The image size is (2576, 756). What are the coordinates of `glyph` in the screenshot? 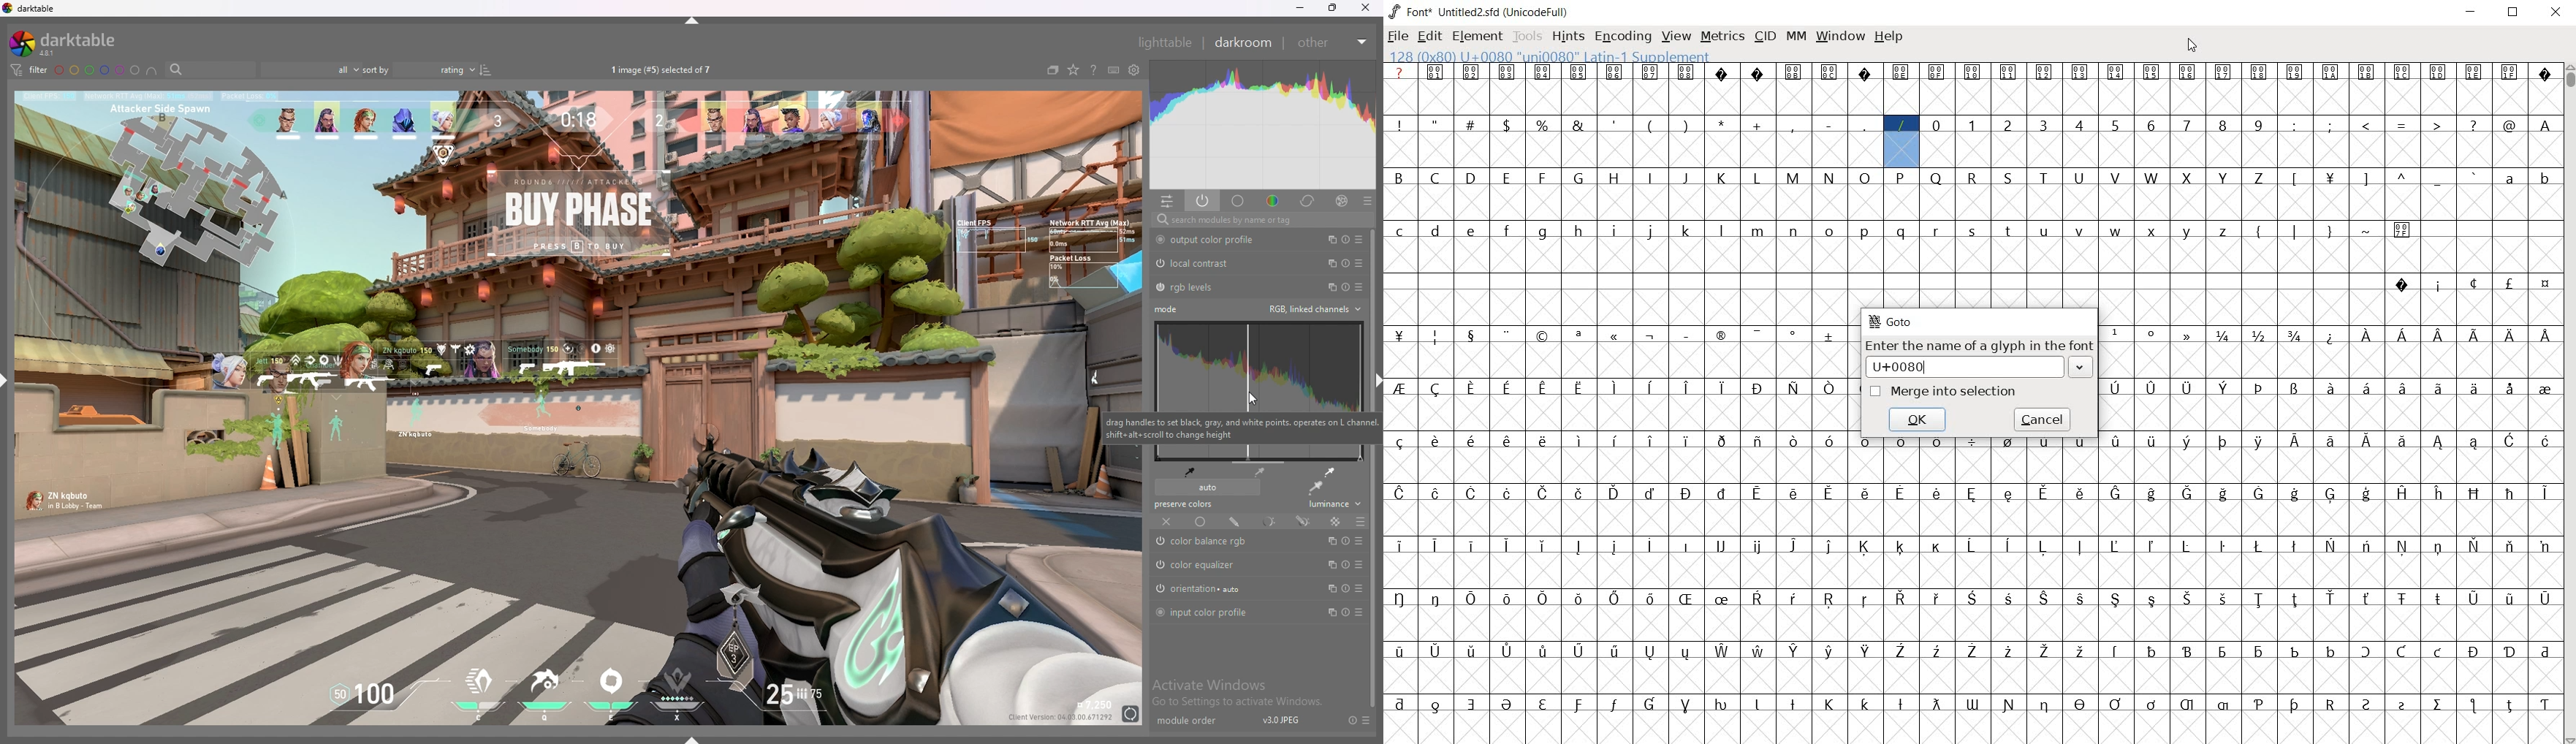 It's located at (2222, 547).